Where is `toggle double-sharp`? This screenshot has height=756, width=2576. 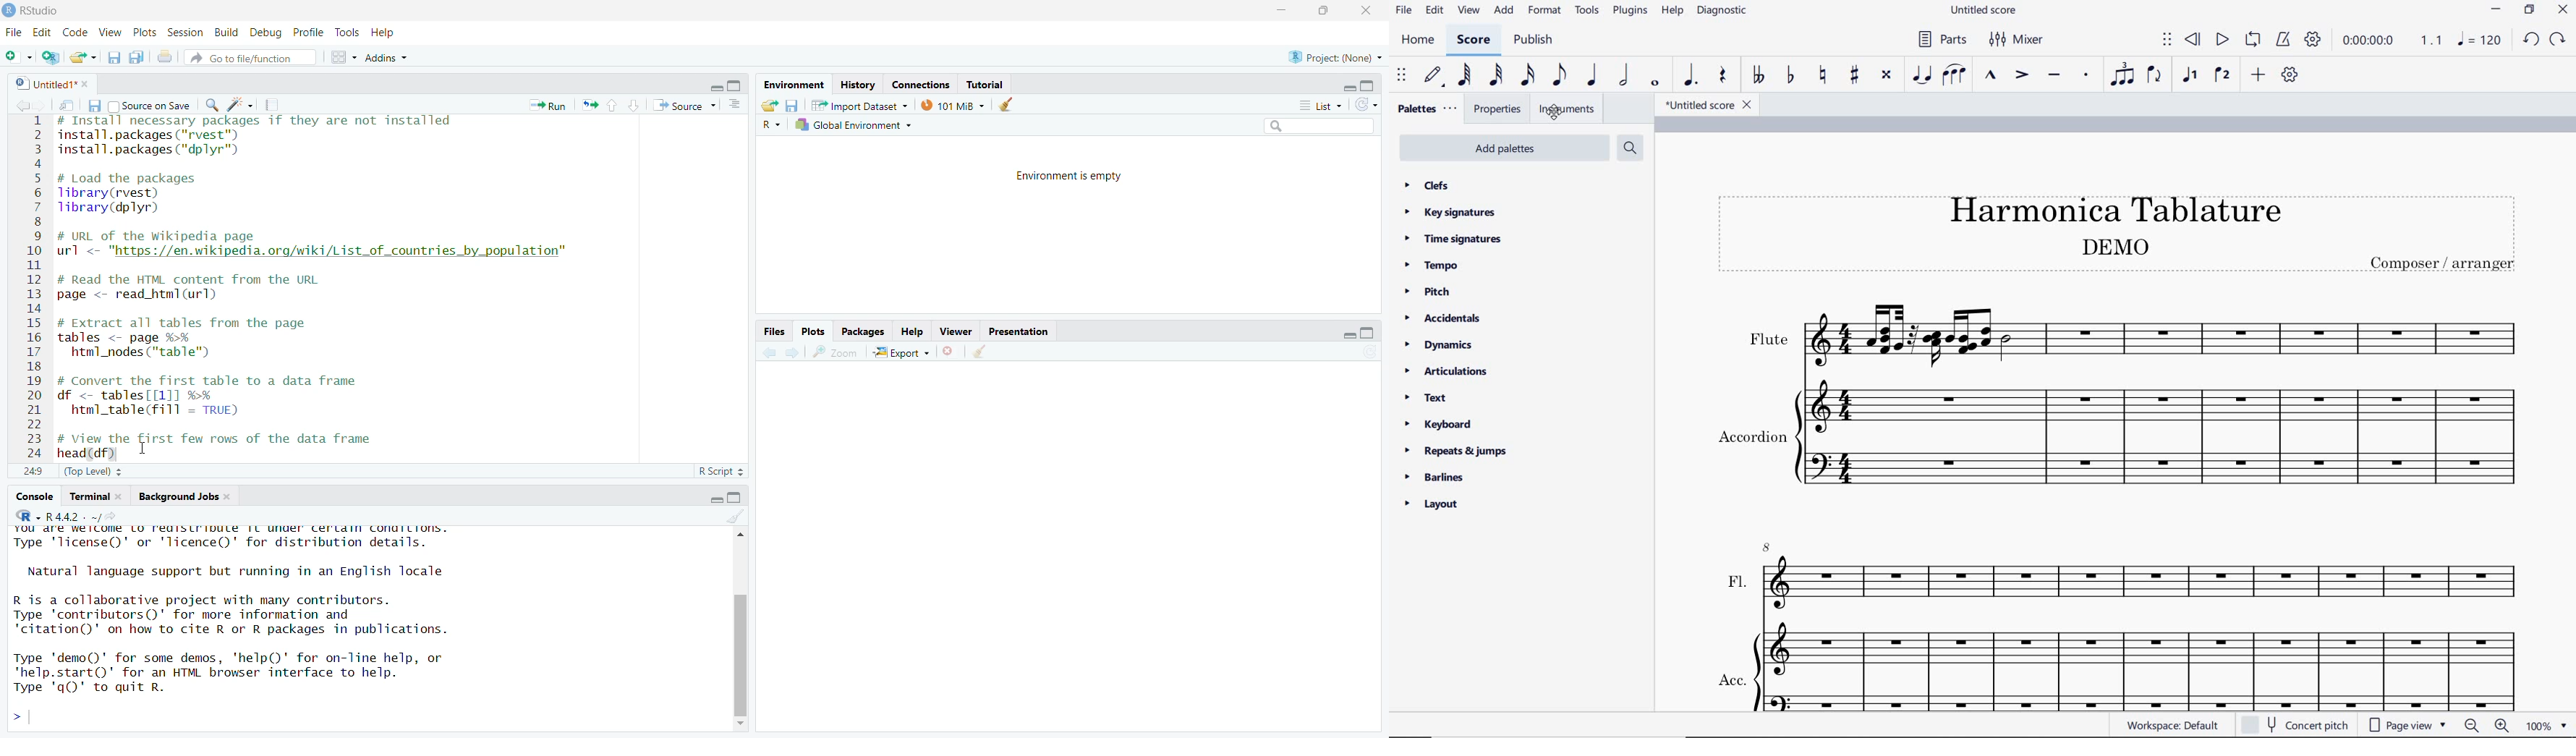 toggle double-sharp is located at coordinates (1886, 77).